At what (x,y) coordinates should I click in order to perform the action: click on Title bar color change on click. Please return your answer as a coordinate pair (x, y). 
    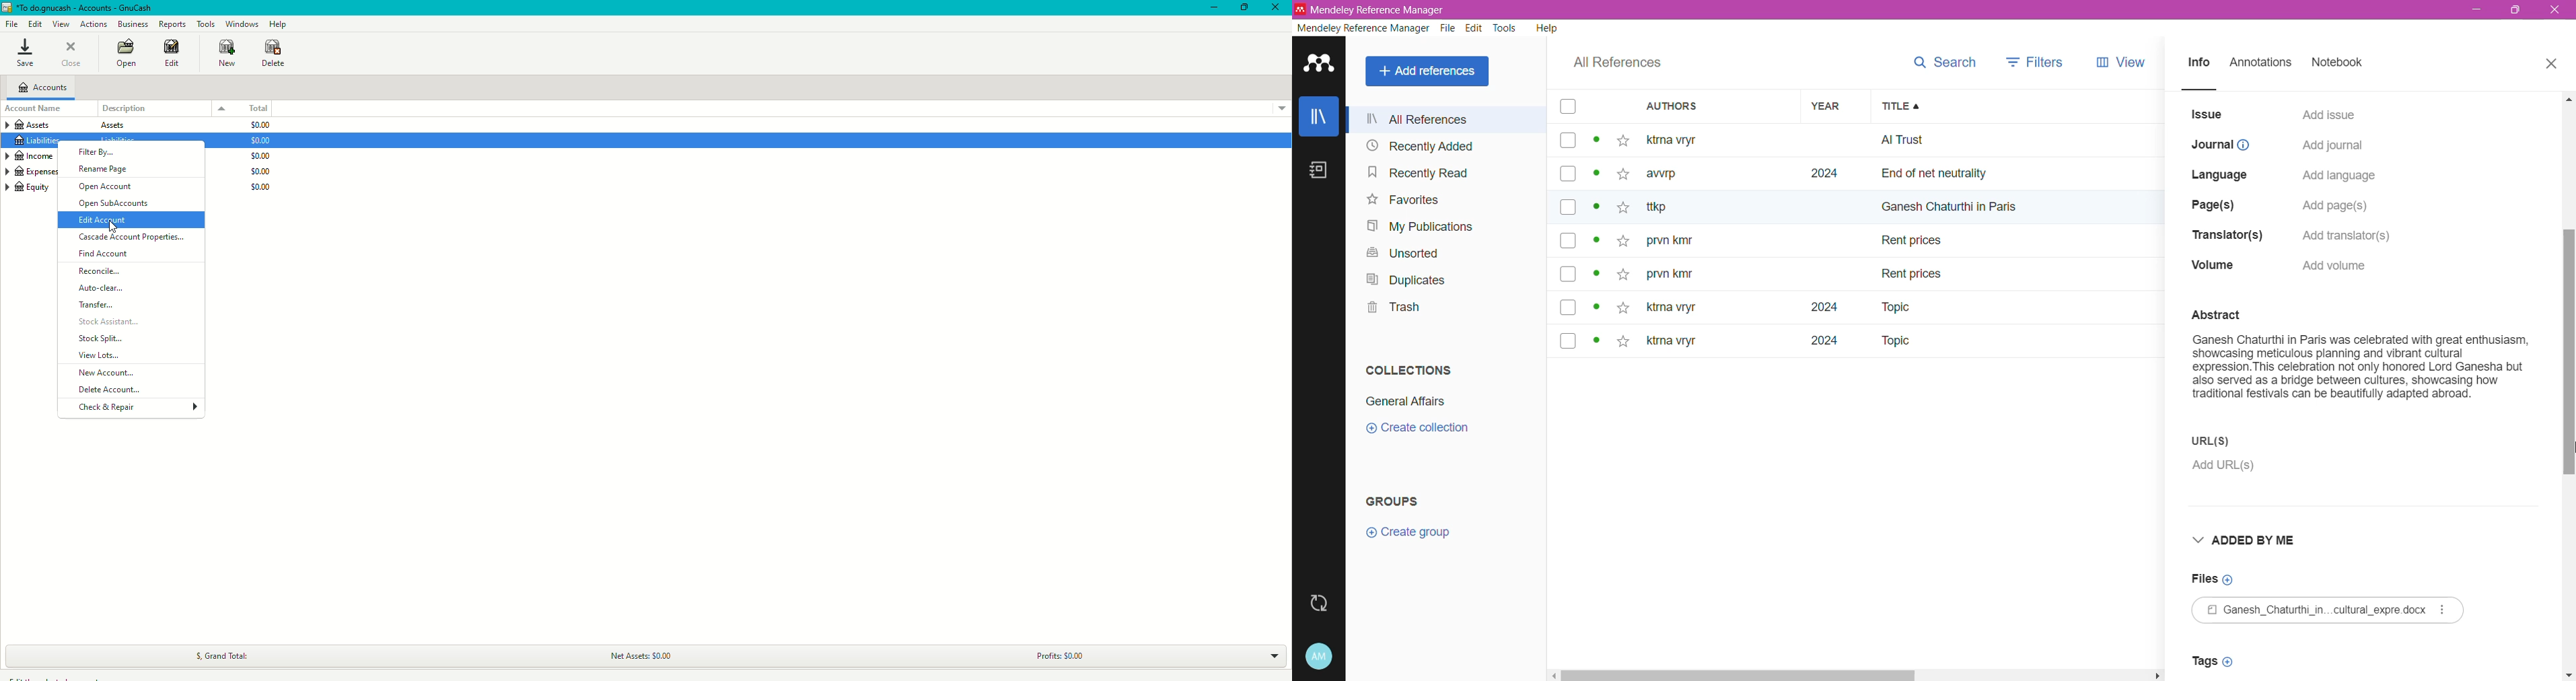
    Looking at the image, I should click on (1934, 10).